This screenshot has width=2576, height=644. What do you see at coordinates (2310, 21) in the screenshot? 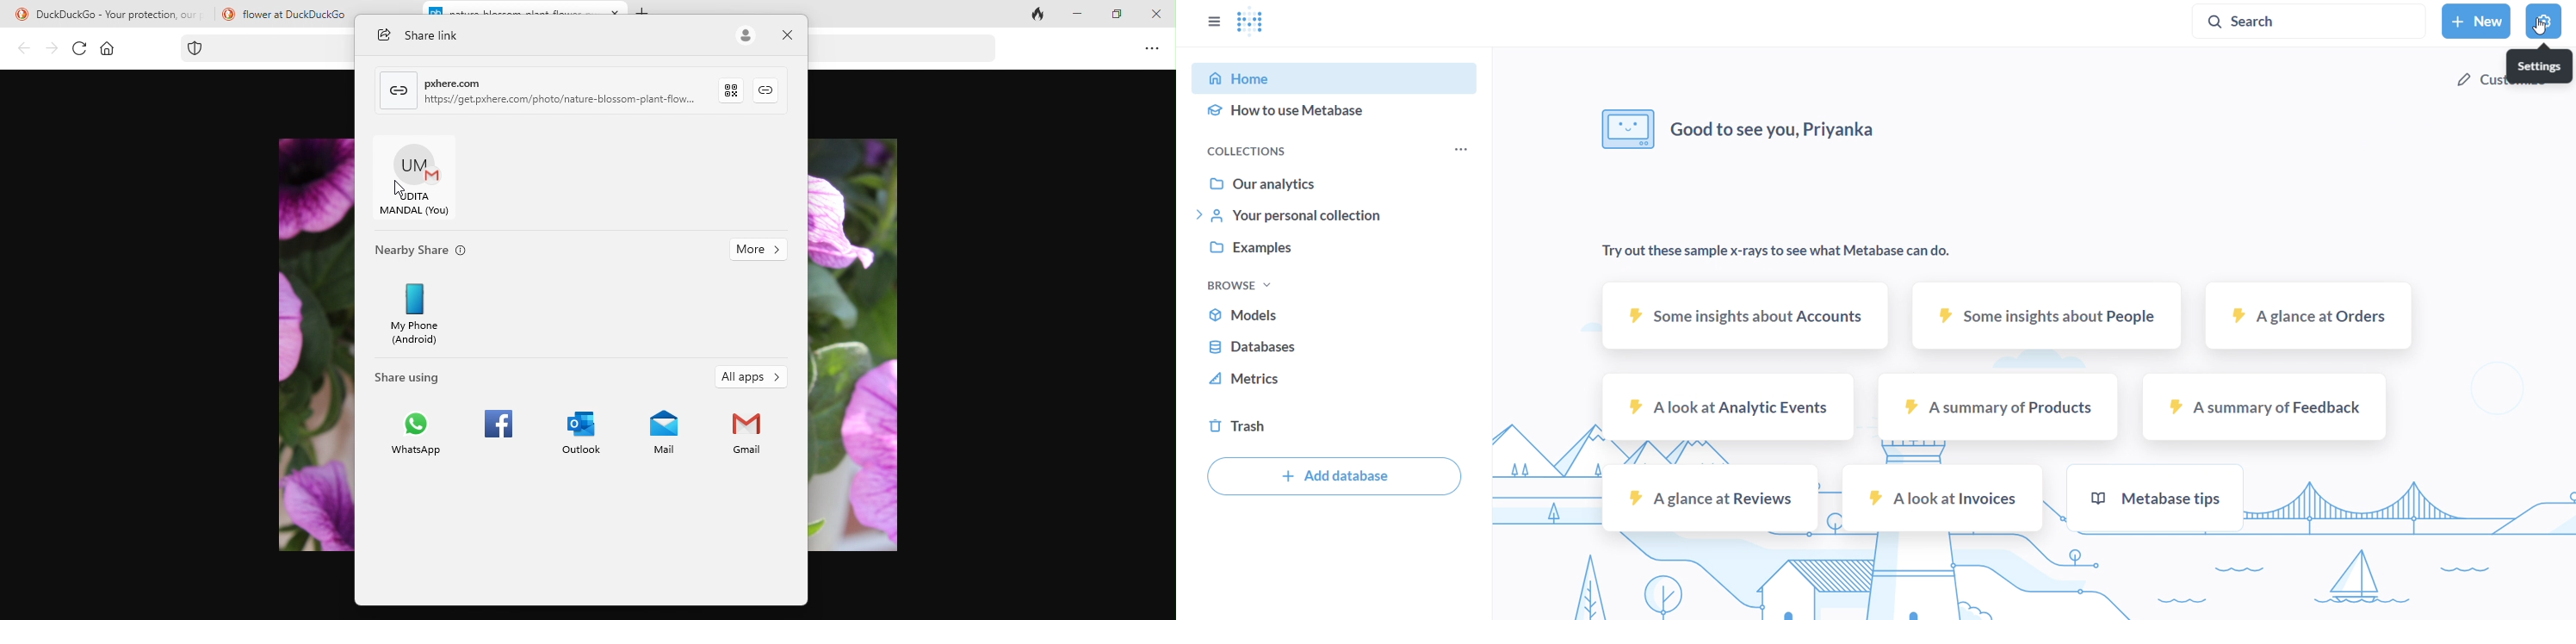
I see `search` at bounding box center [2310, 21].